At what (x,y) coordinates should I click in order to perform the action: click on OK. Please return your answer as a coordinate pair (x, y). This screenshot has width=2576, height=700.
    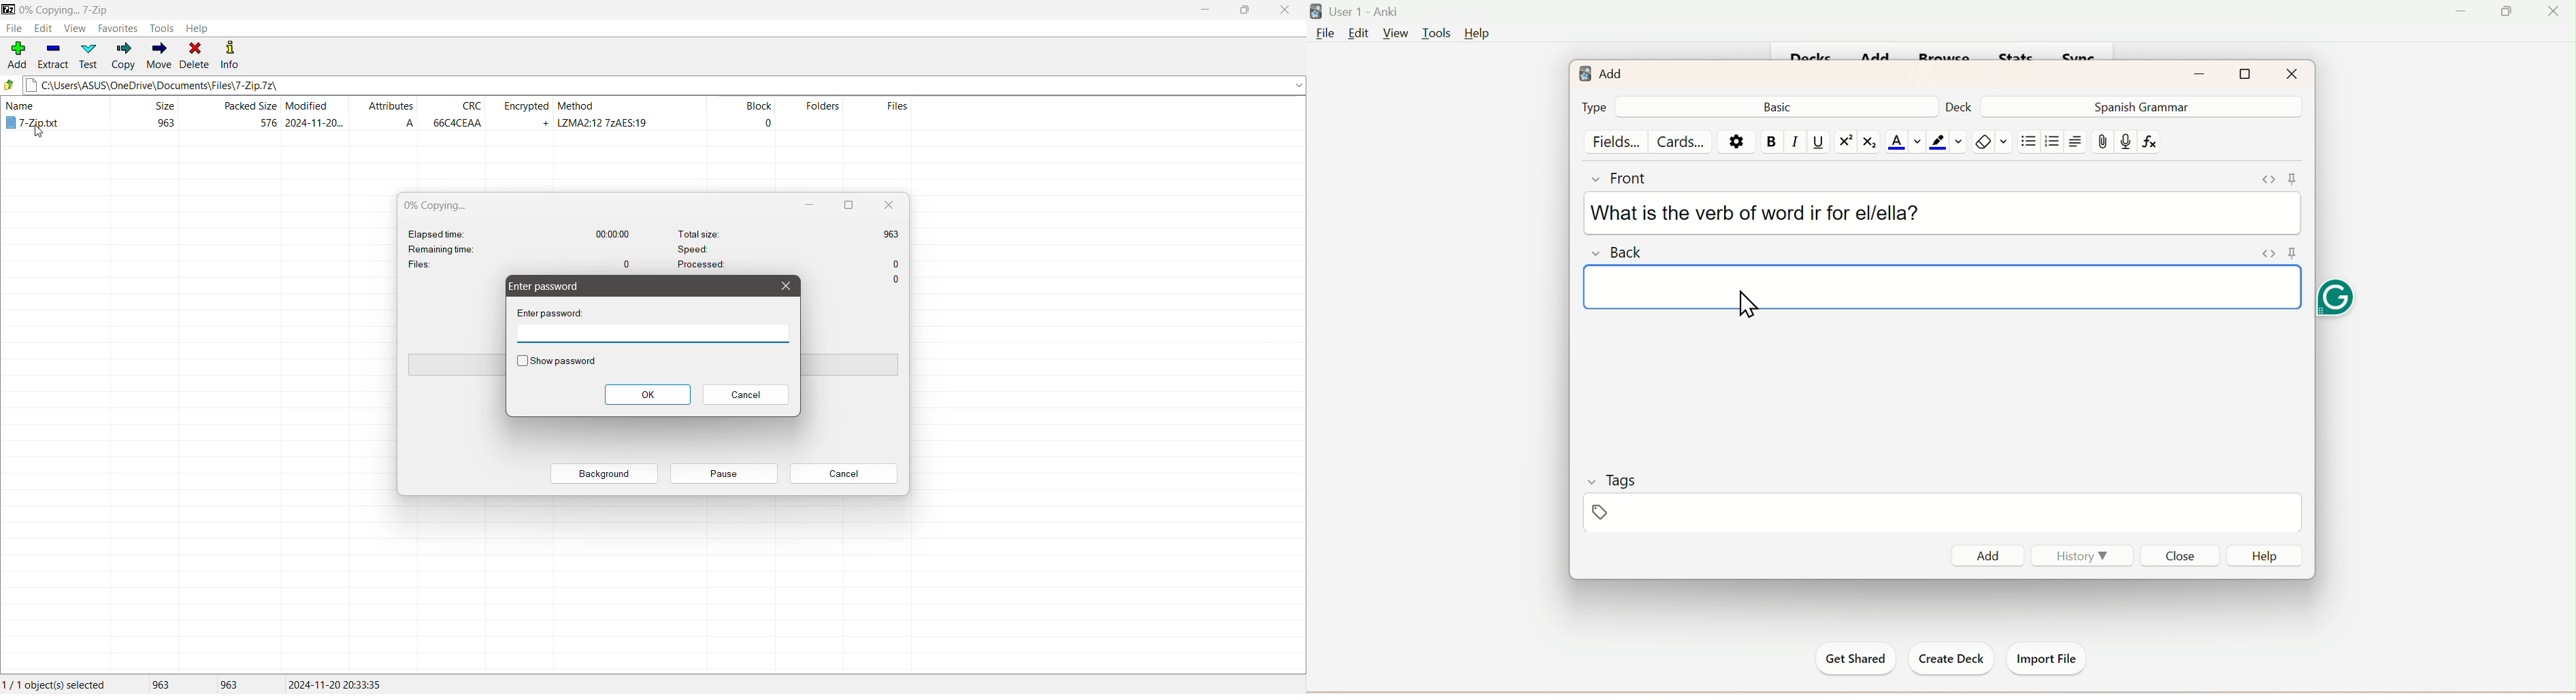
    Looking at the image, I should click on (647, 394).